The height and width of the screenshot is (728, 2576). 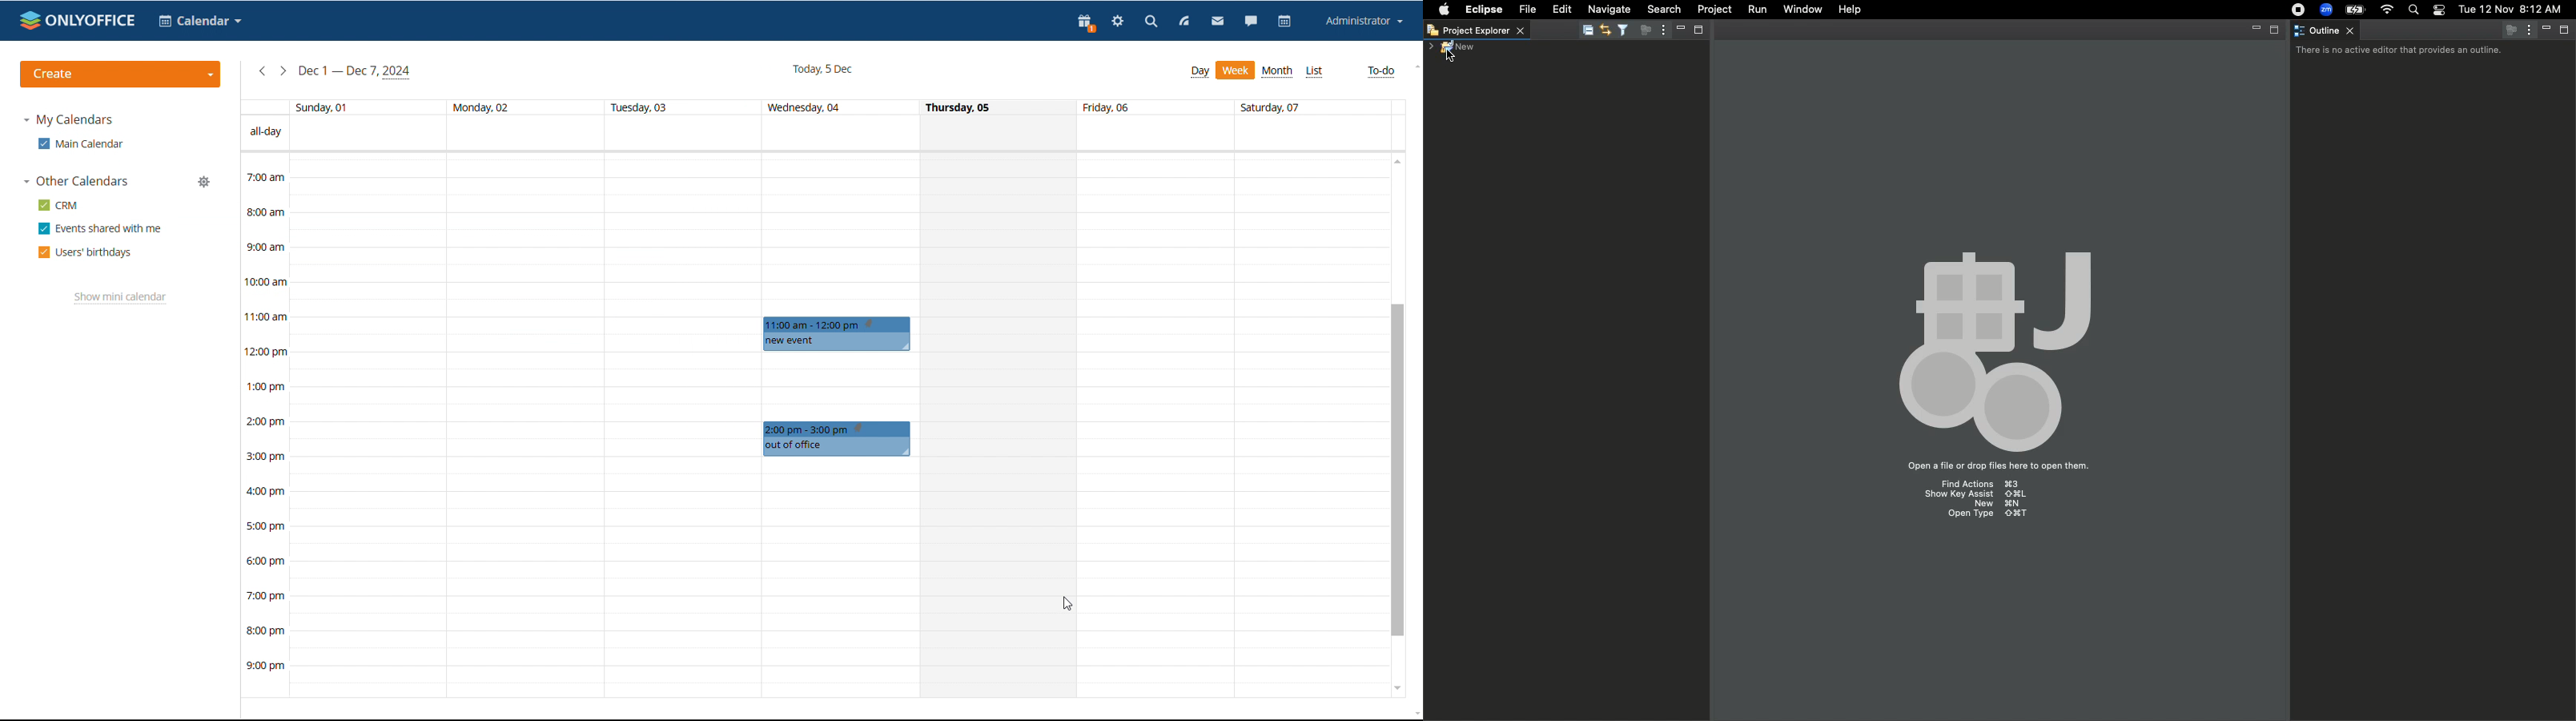 What do you see at coordinates (1279, 71) in the screenshot?
I see `month view` at bounding box center [1279, 71].